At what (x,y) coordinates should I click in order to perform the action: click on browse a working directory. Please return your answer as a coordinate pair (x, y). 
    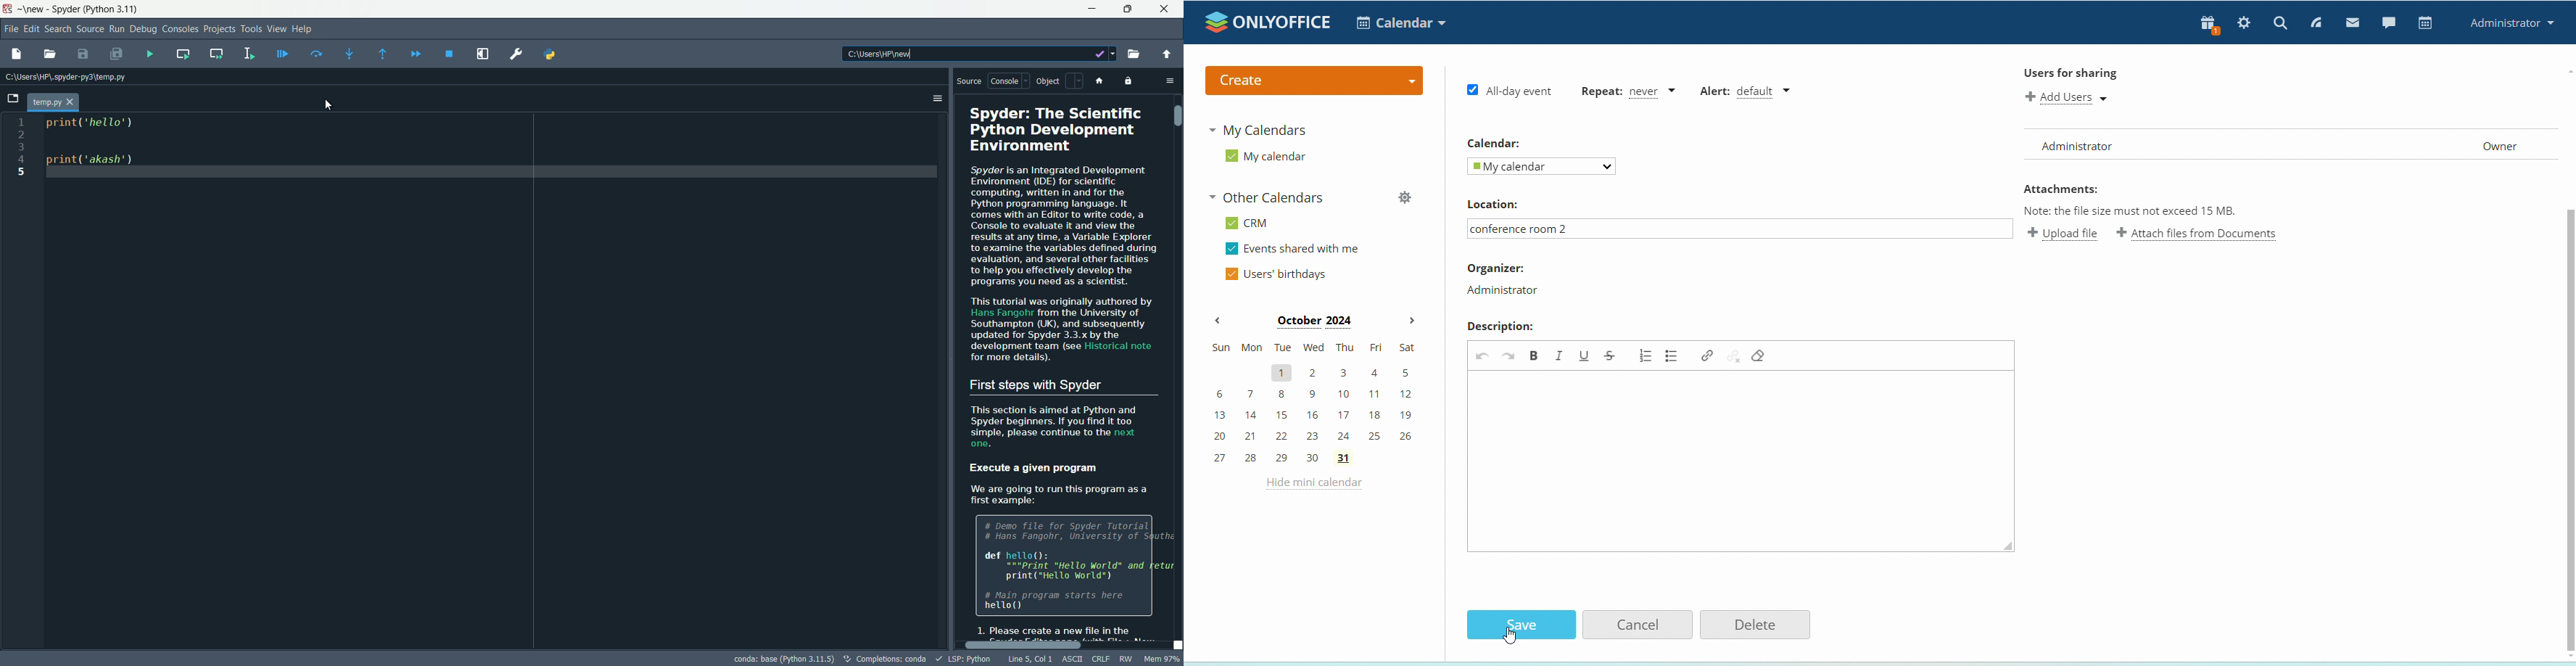
    Looking at the image, I should click on (1136, 54).